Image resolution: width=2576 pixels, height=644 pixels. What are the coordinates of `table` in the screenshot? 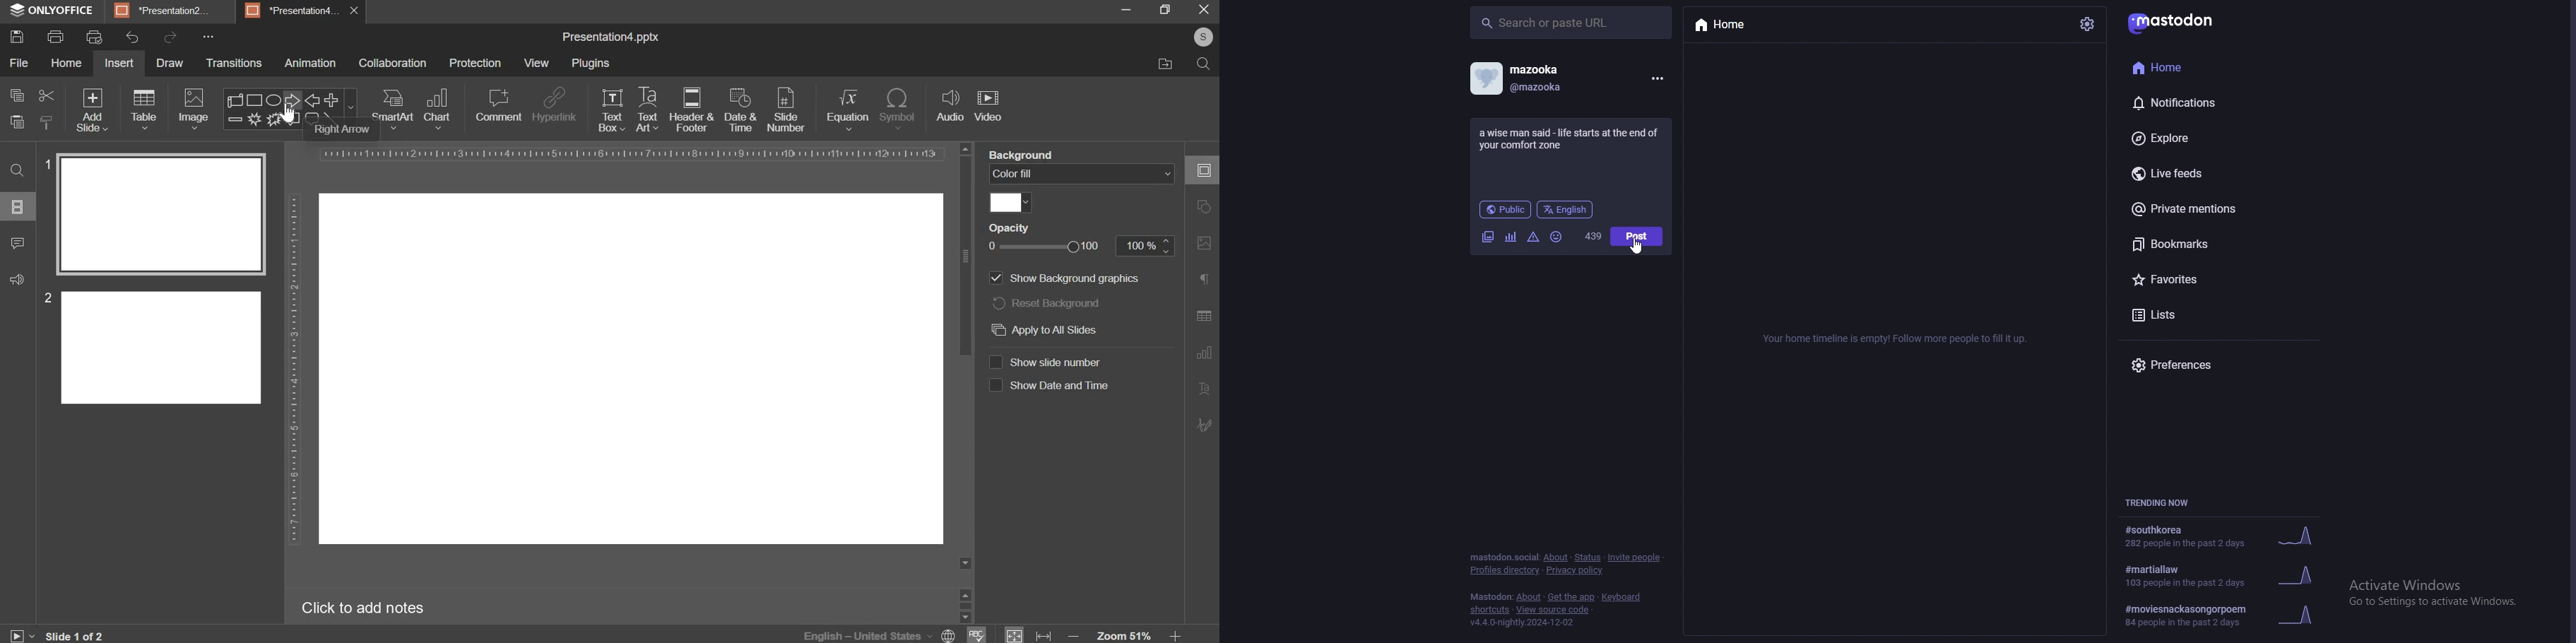 It's located at (144, 110).